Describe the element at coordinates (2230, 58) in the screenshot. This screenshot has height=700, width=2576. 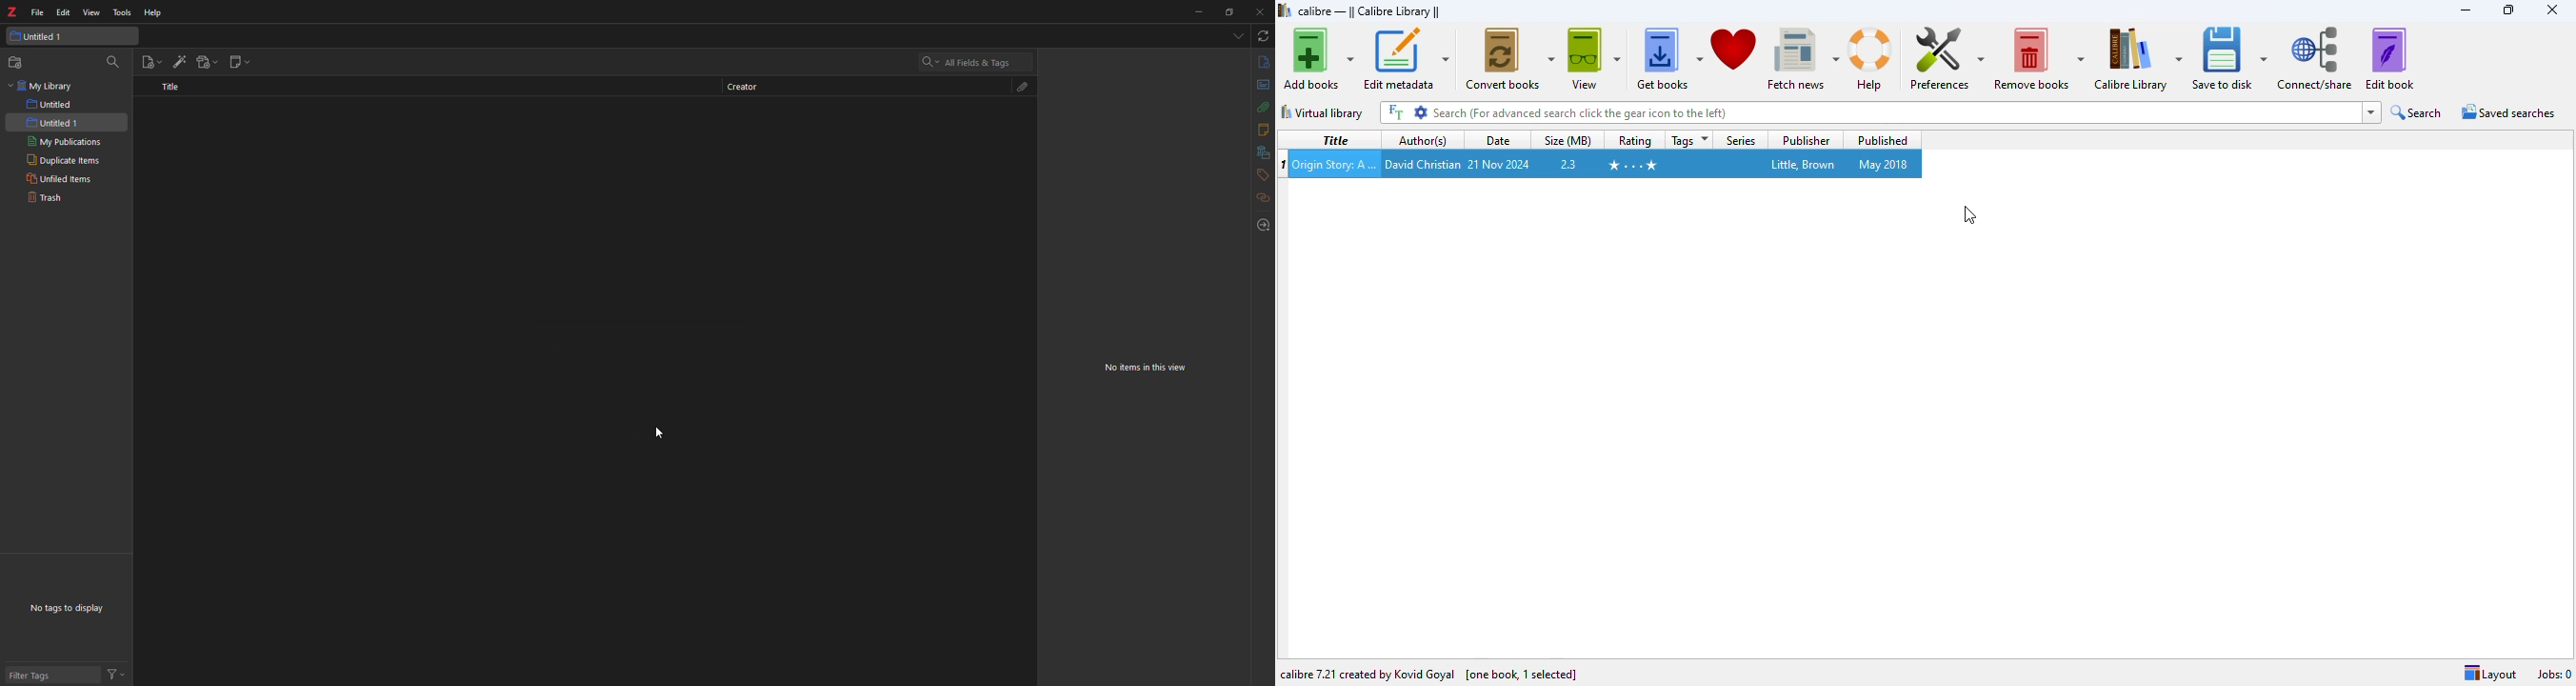
I see `save to disk` at that location.